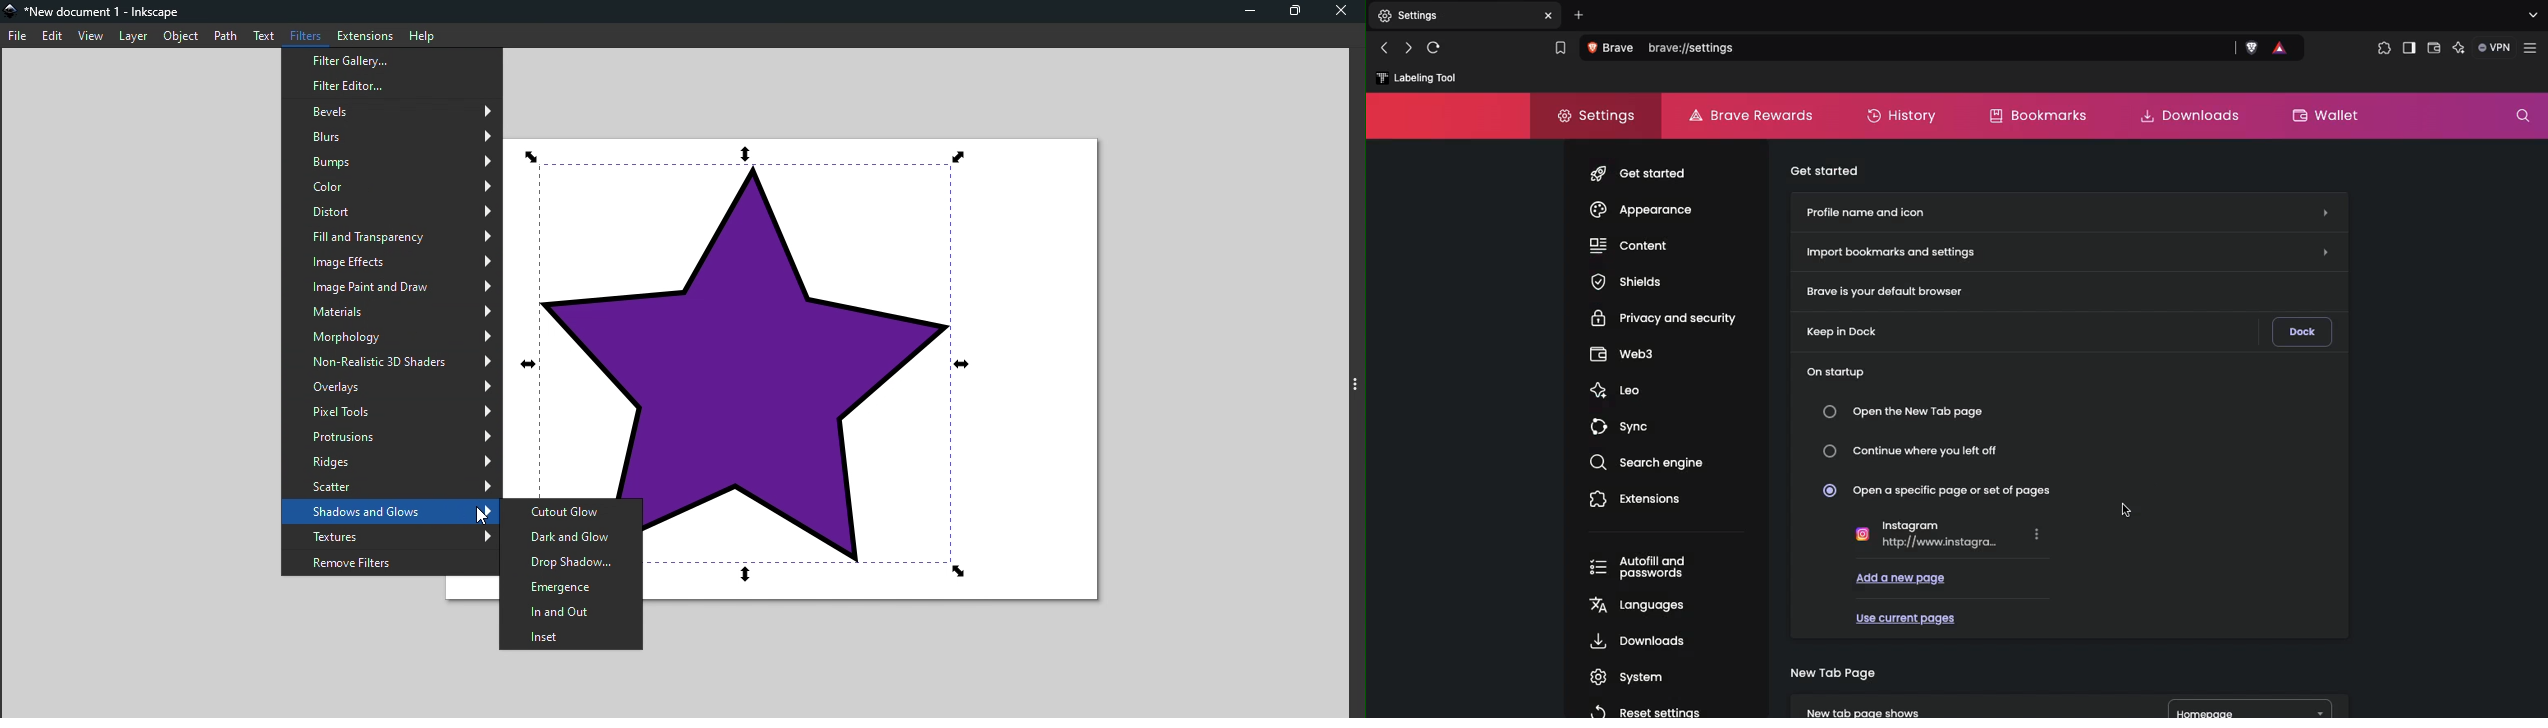 The height and width of the screenshot is (728, 2548). I want to click on Fill and transparency, so click(391, 240).